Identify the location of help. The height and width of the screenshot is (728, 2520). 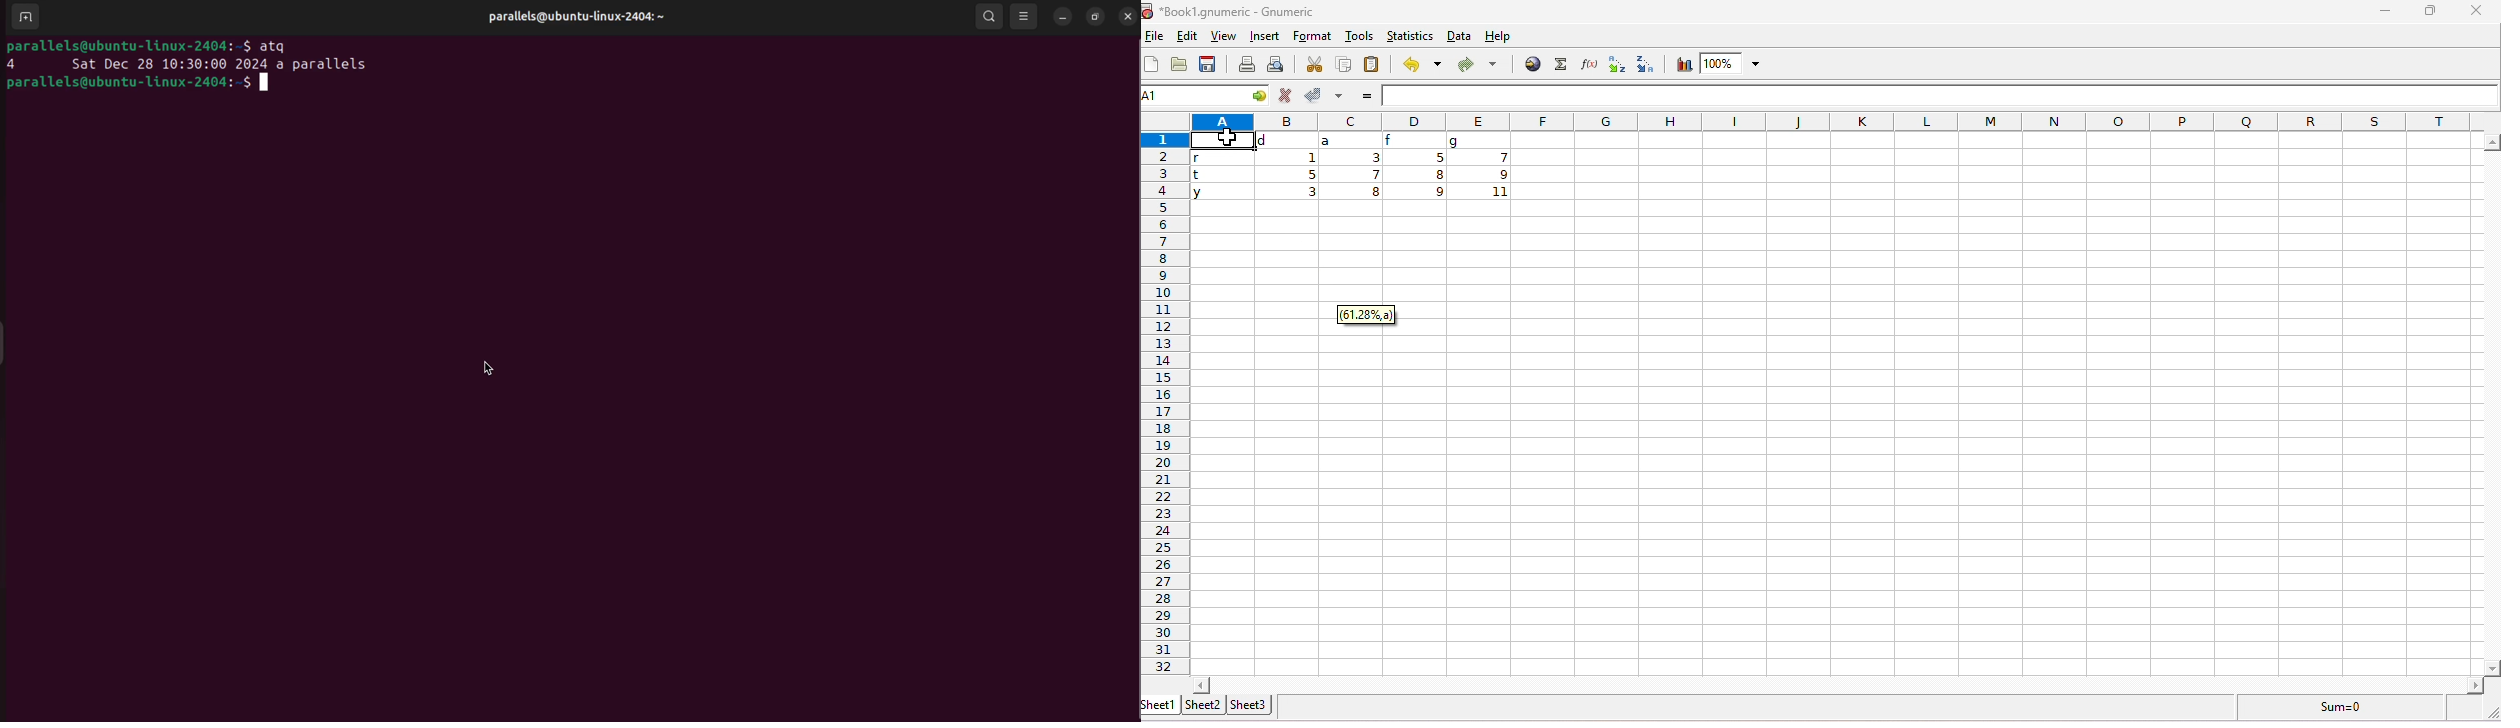
(1506, 38).